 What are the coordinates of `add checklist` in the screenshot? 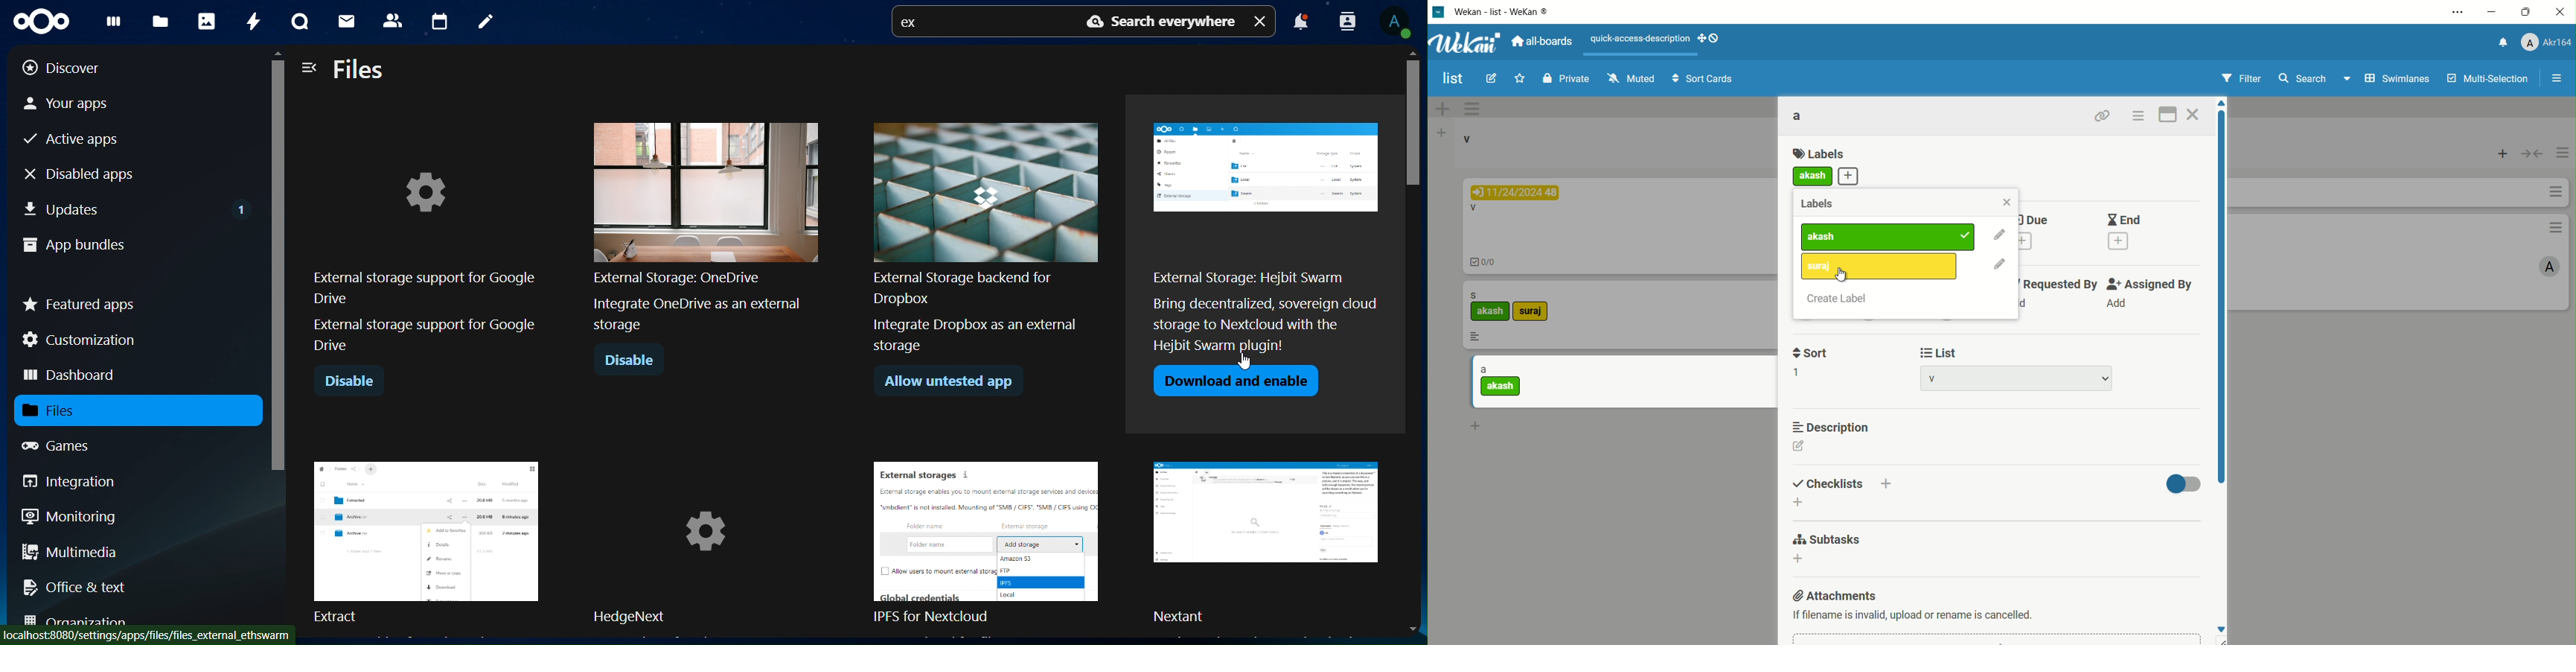 It's located at (1886, 485).